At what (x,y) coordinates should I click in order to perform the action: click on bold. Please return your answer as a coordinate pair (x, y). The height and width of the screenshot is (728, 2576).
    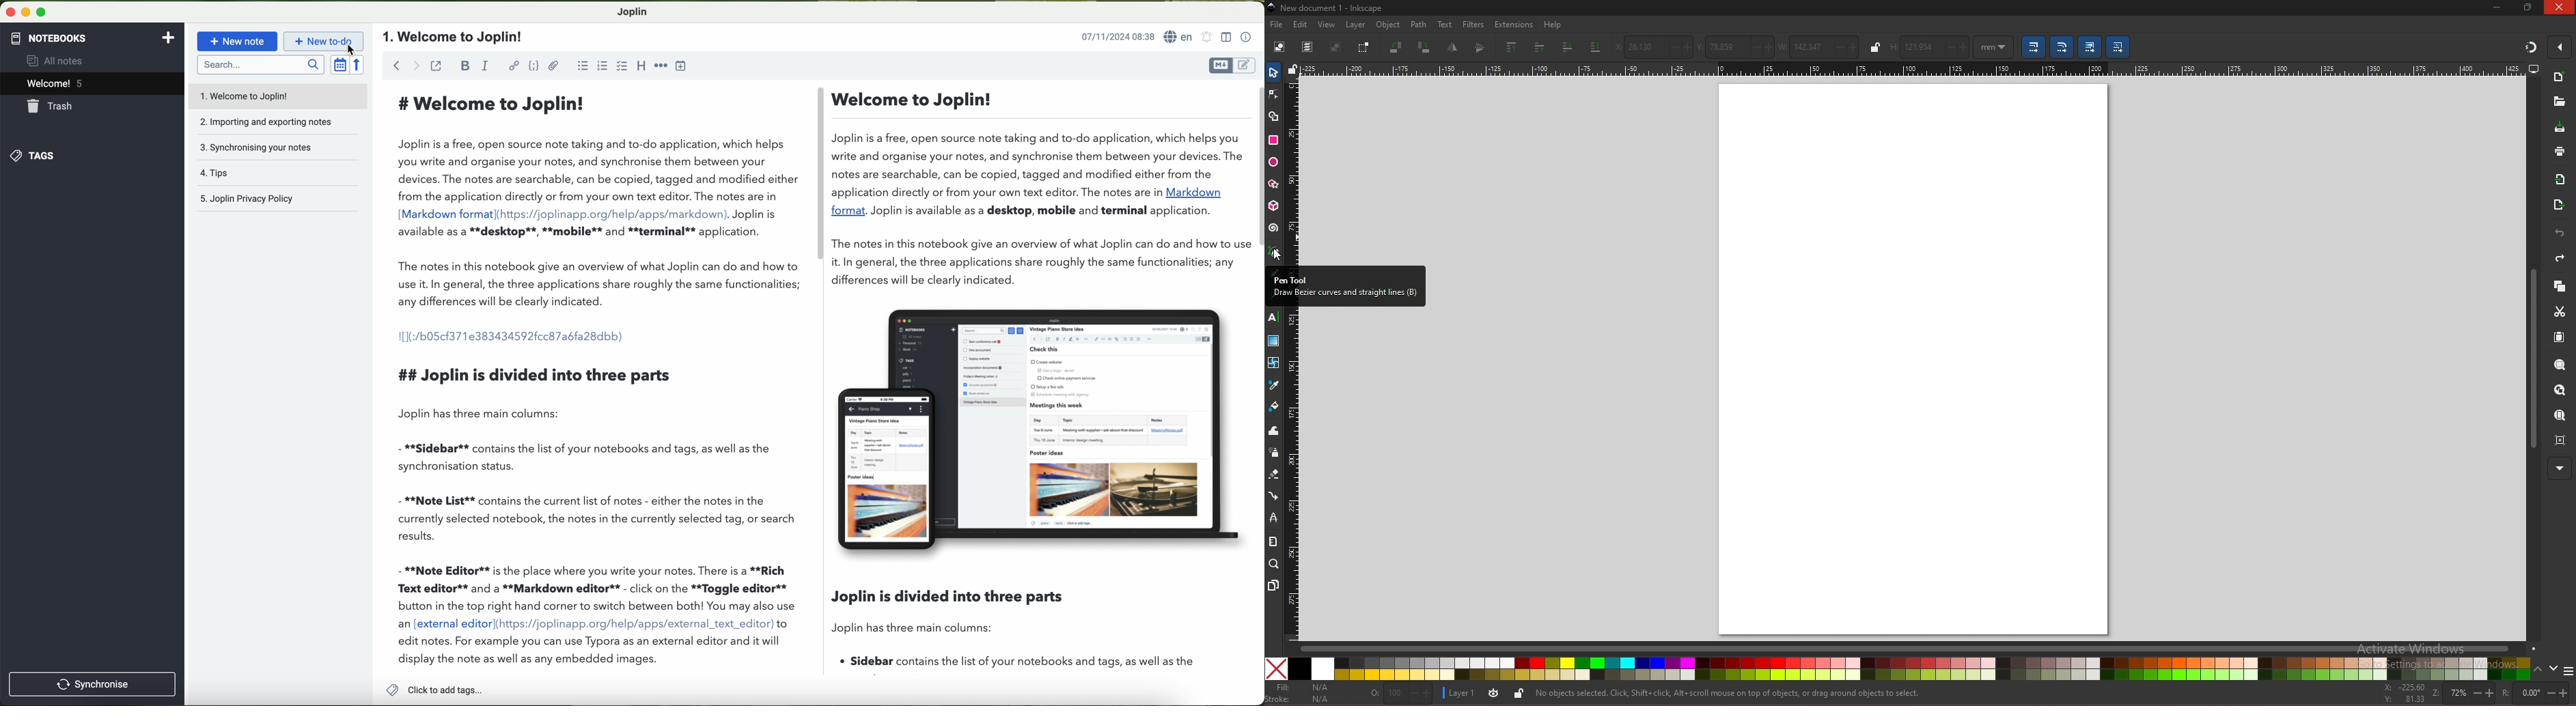
    Looking at the image, I should click on (465, 65).